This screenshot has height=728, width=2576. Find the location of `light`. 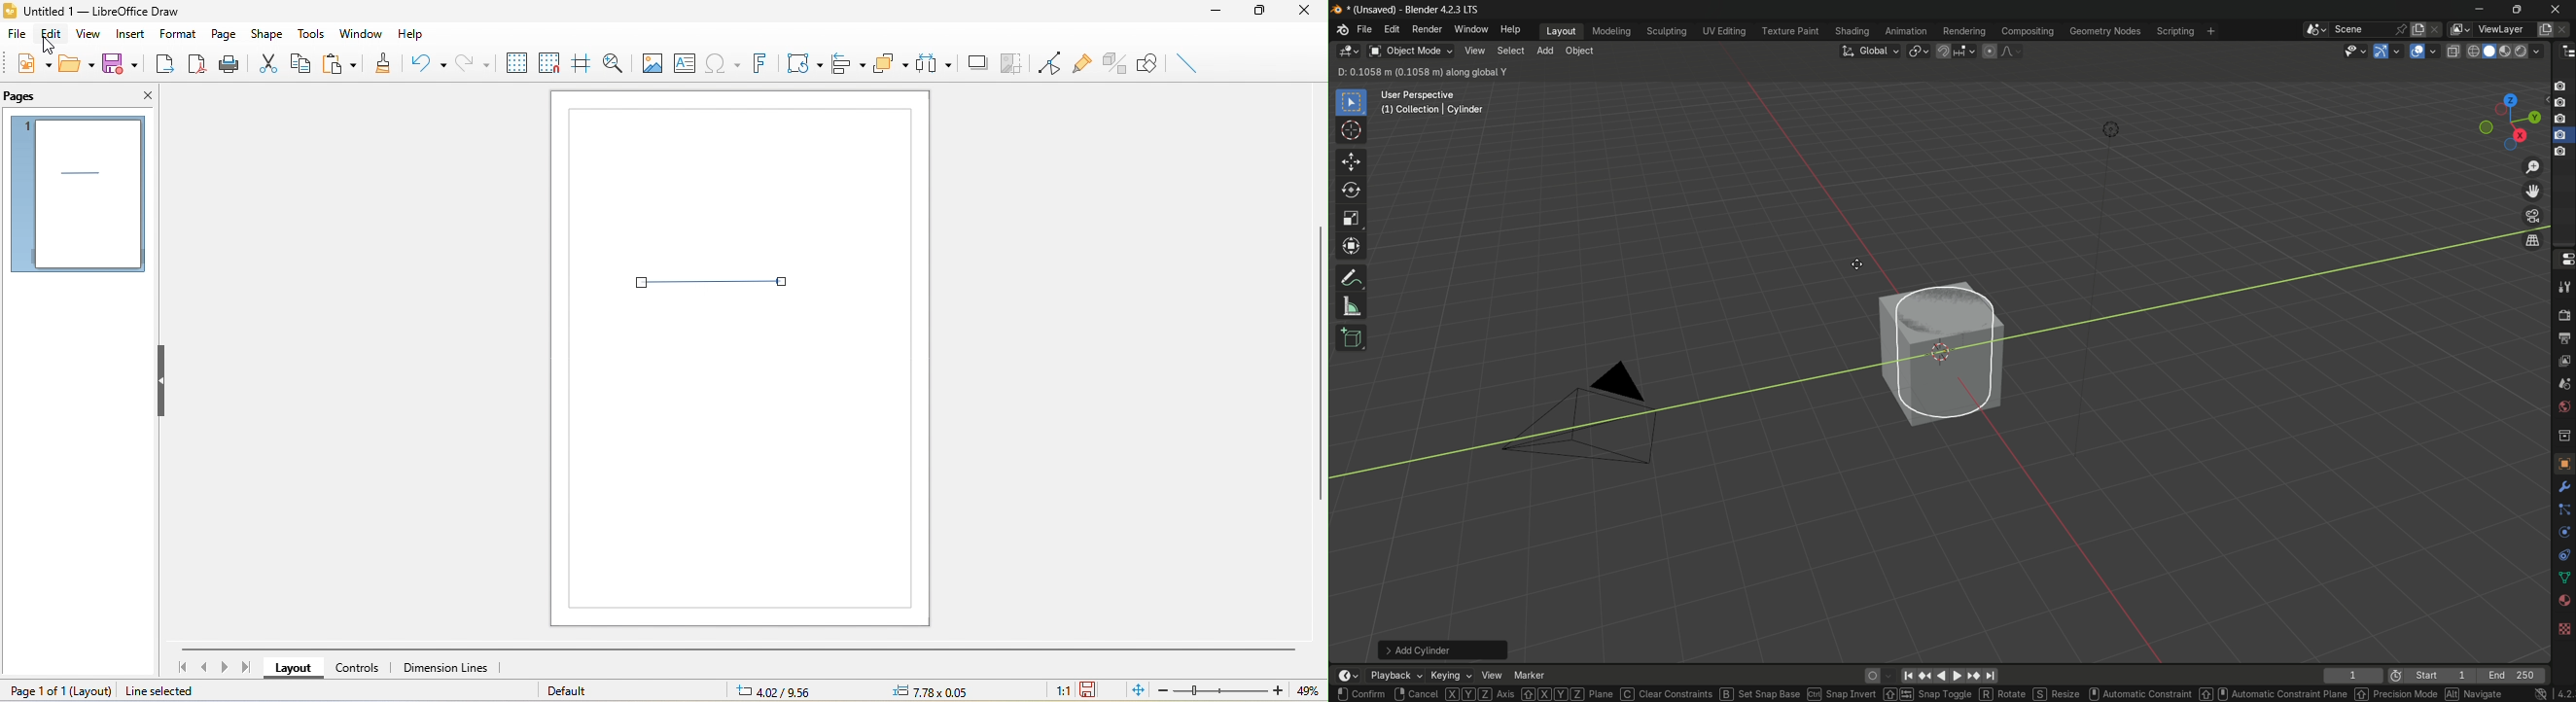

light is located at coordinates (2107, 132).